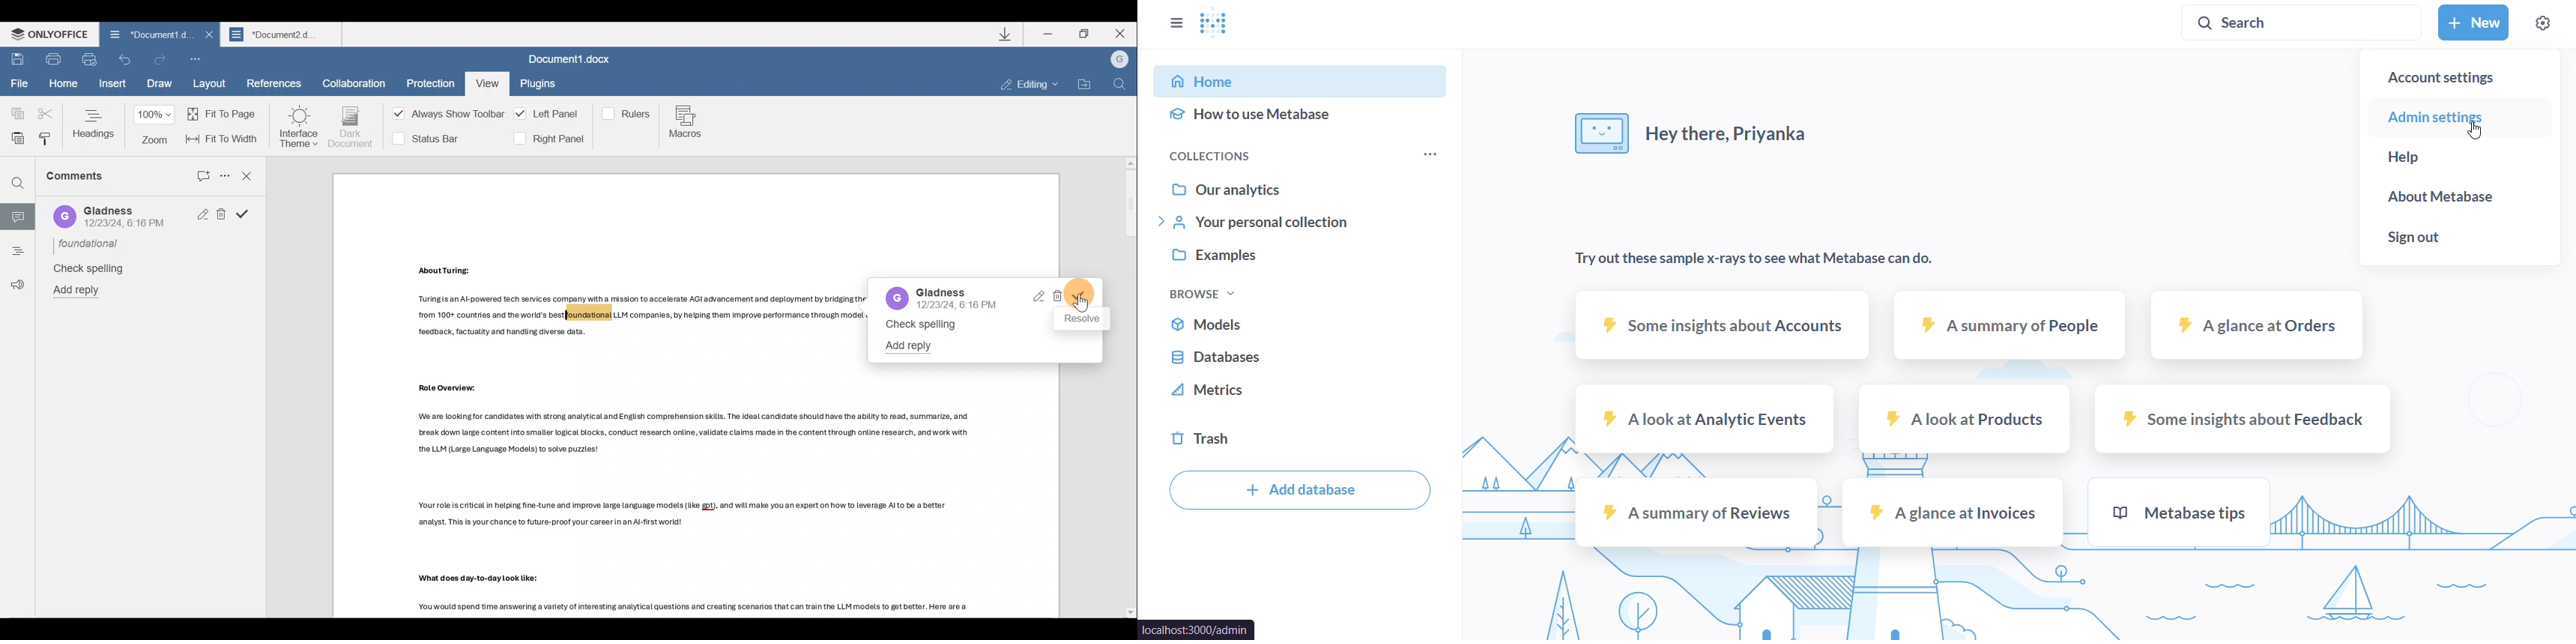 The image size is (2576, 644). What do you see at coordinates (700, 607) in the screenshot?
I see `` at bounding box center [700, 607].